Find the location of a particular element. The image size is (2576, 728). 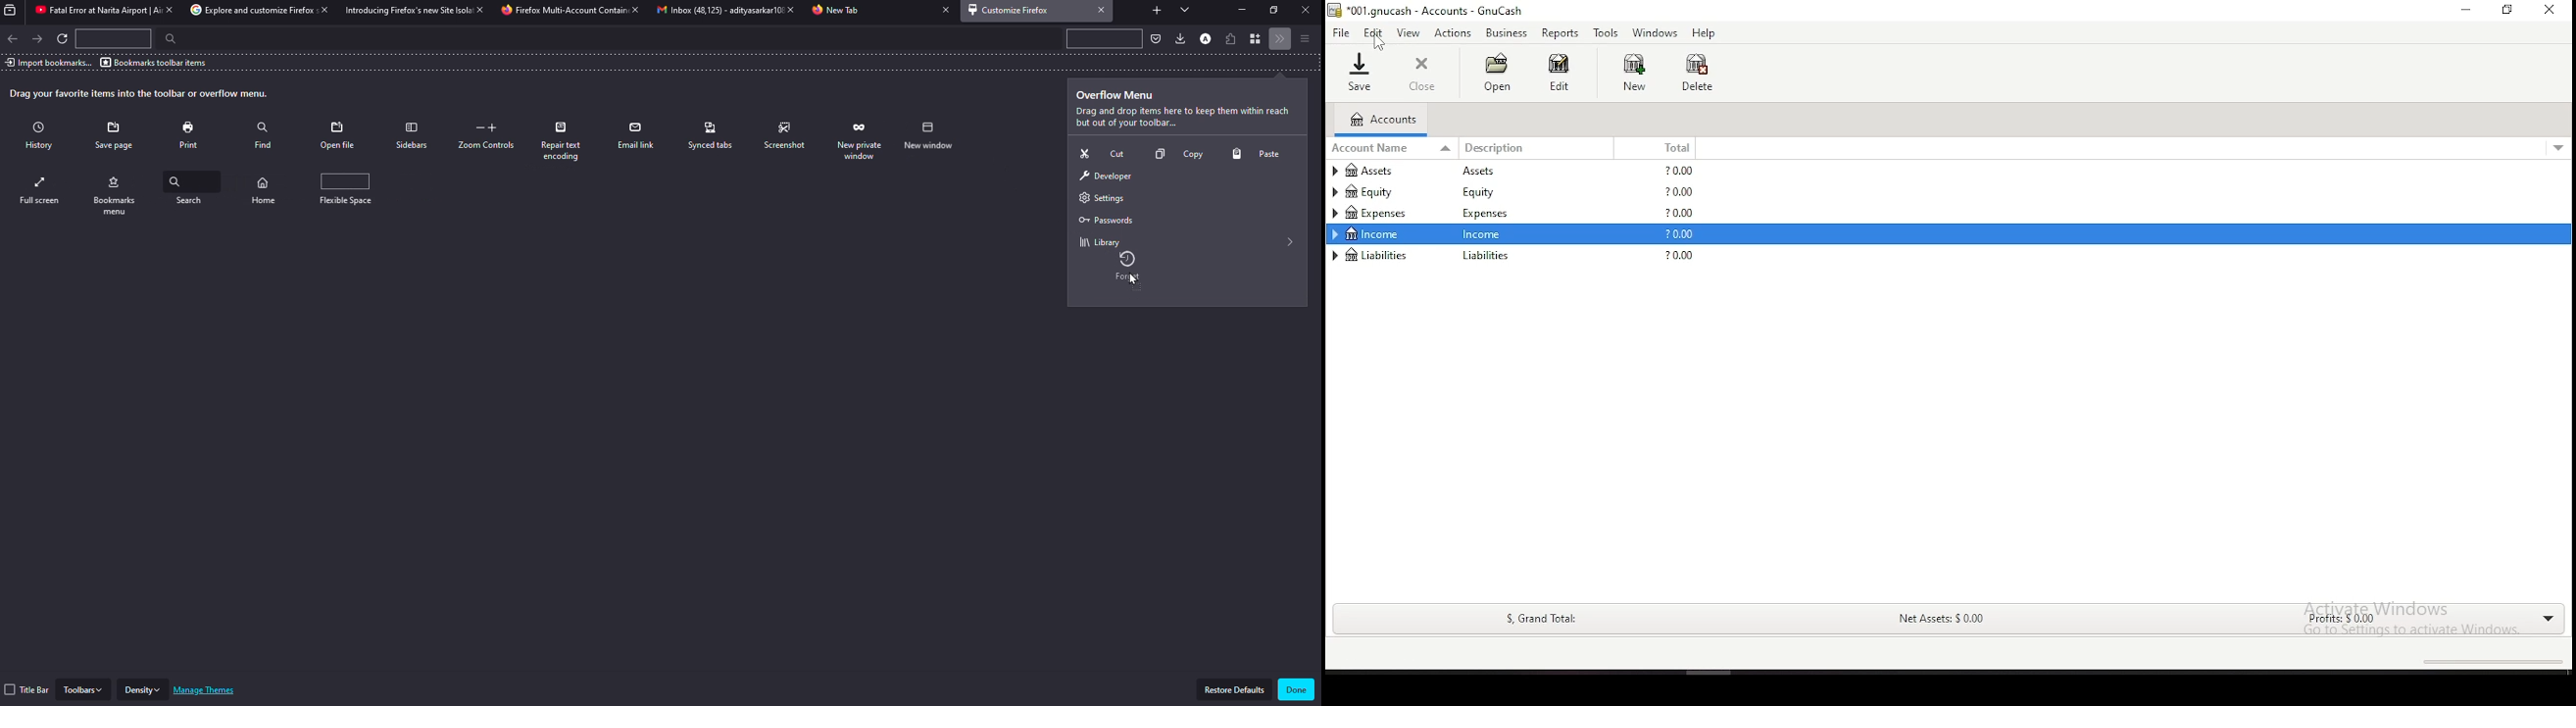

print is located at coordinates (191, 135).